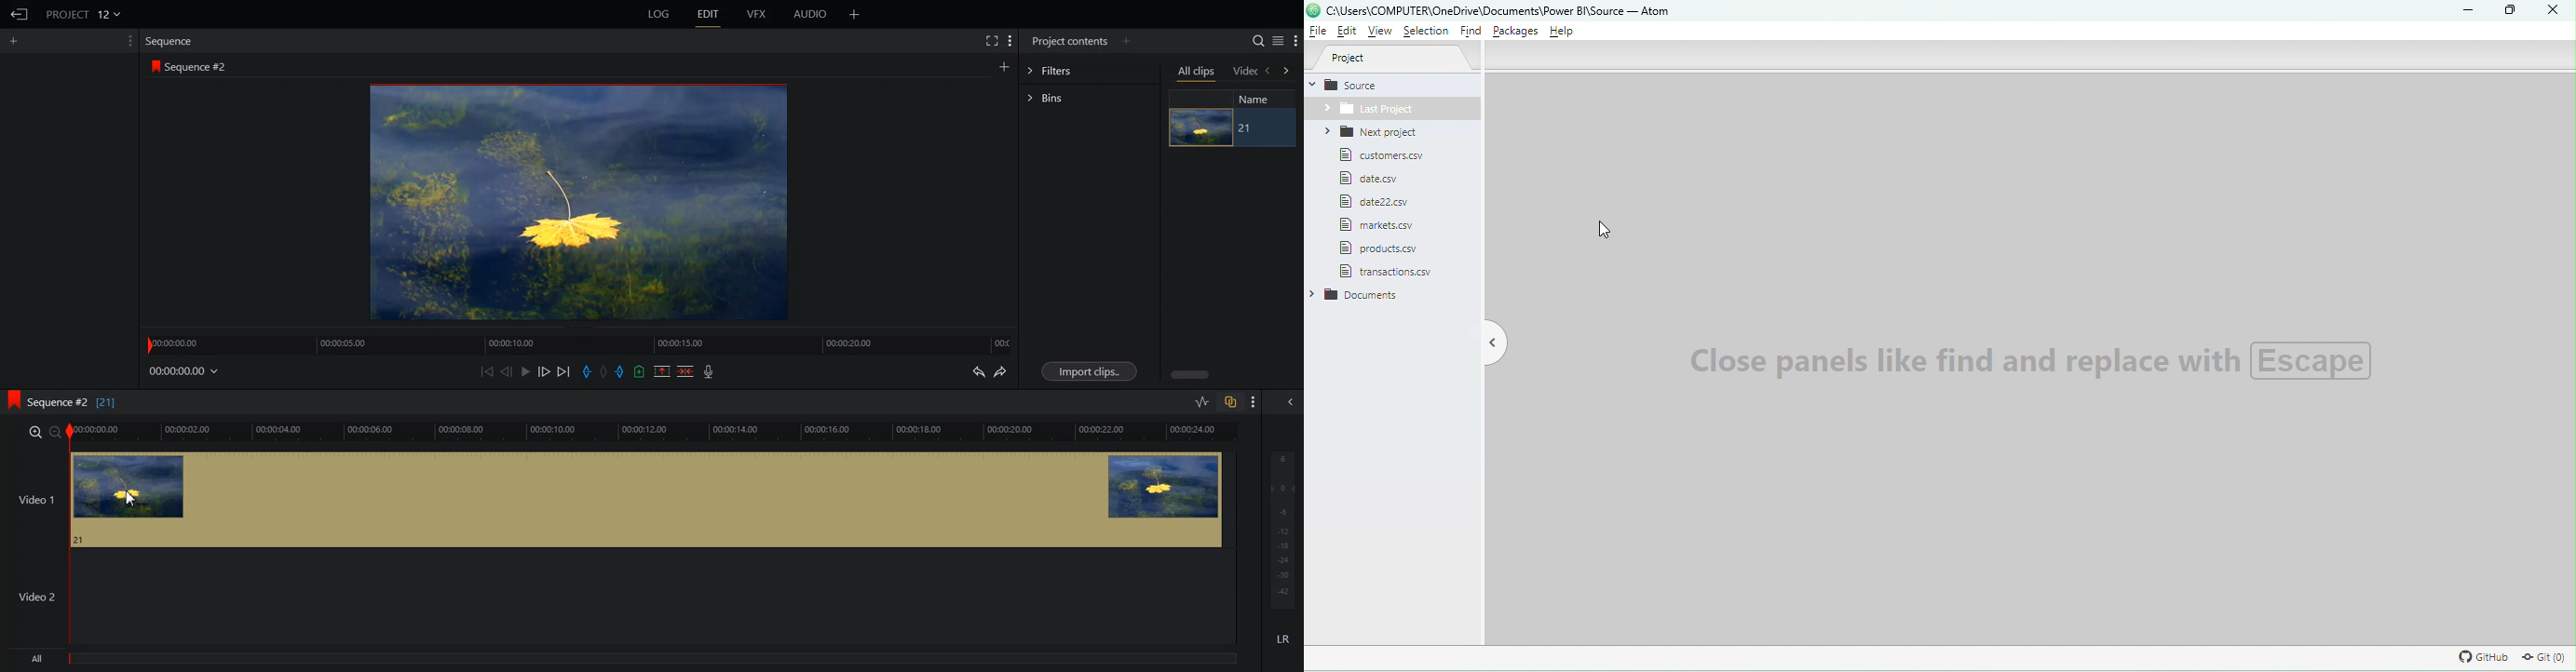 The width and height of the screenshot is (2576, 672). I want to click on Record Video, so click(709, 371).